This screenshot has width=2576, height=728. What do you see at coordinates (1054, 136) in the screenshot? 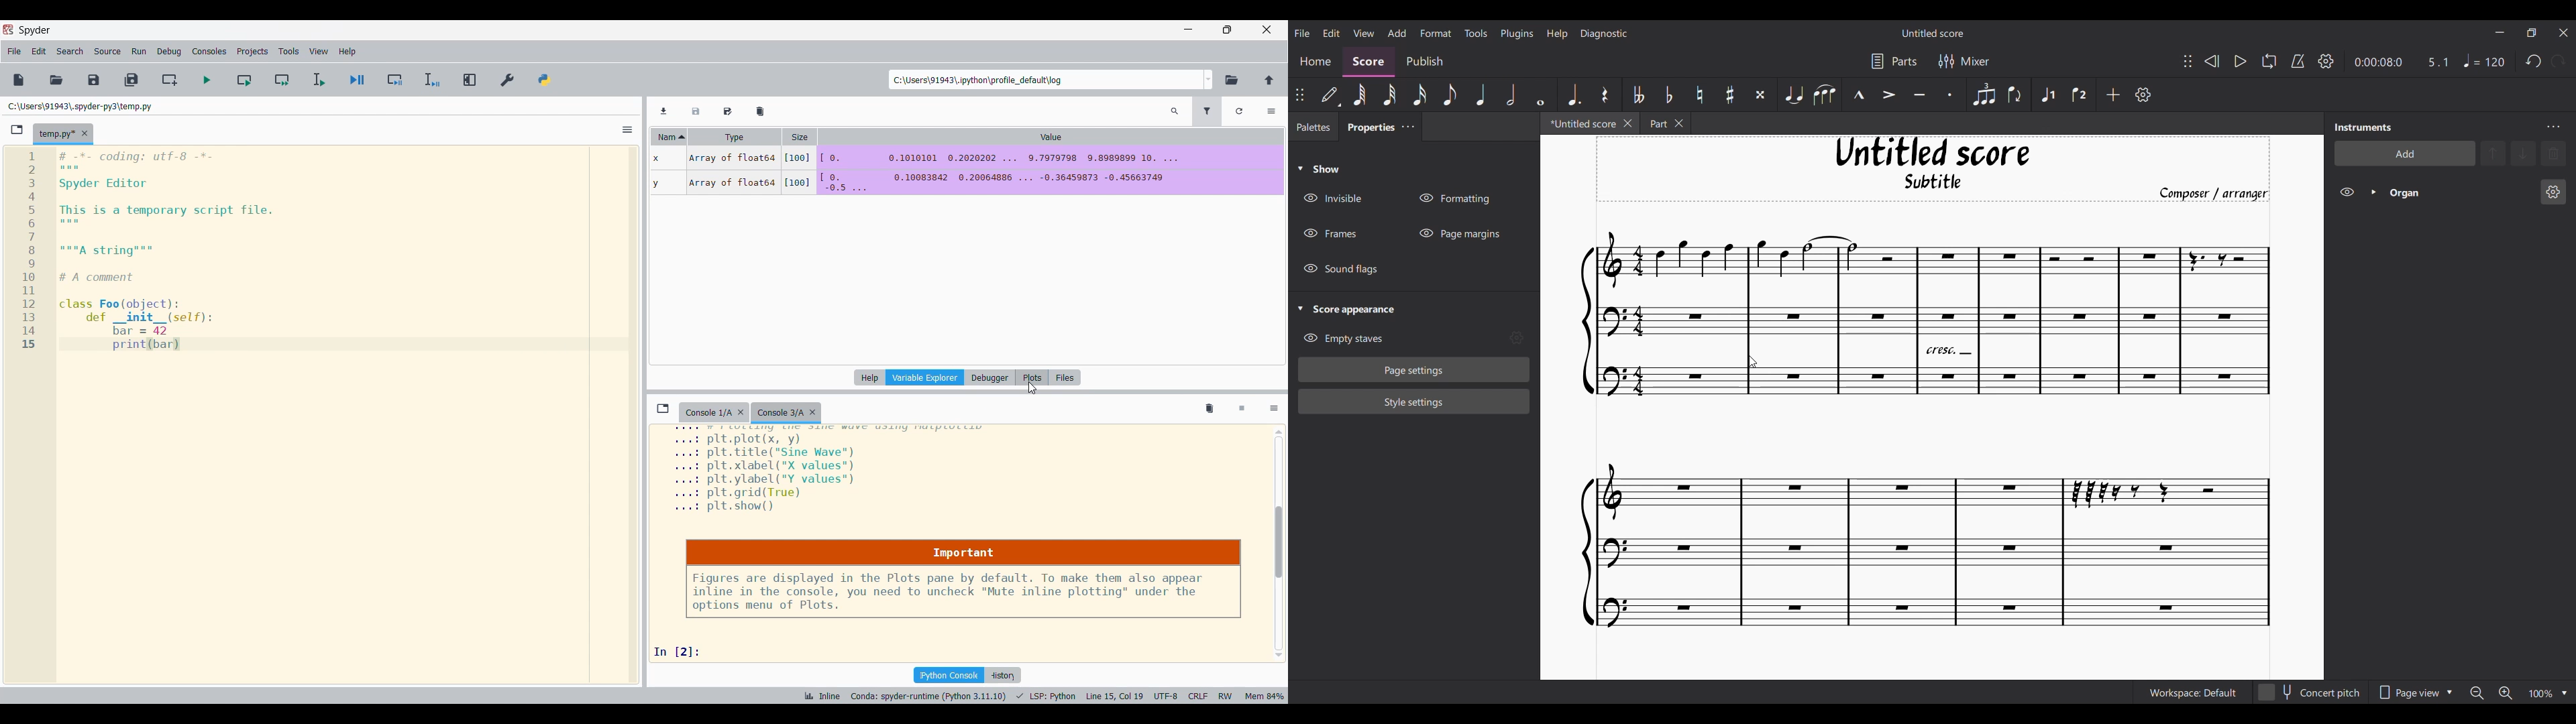
I see `Value column` at bounding box center [1054, 136].